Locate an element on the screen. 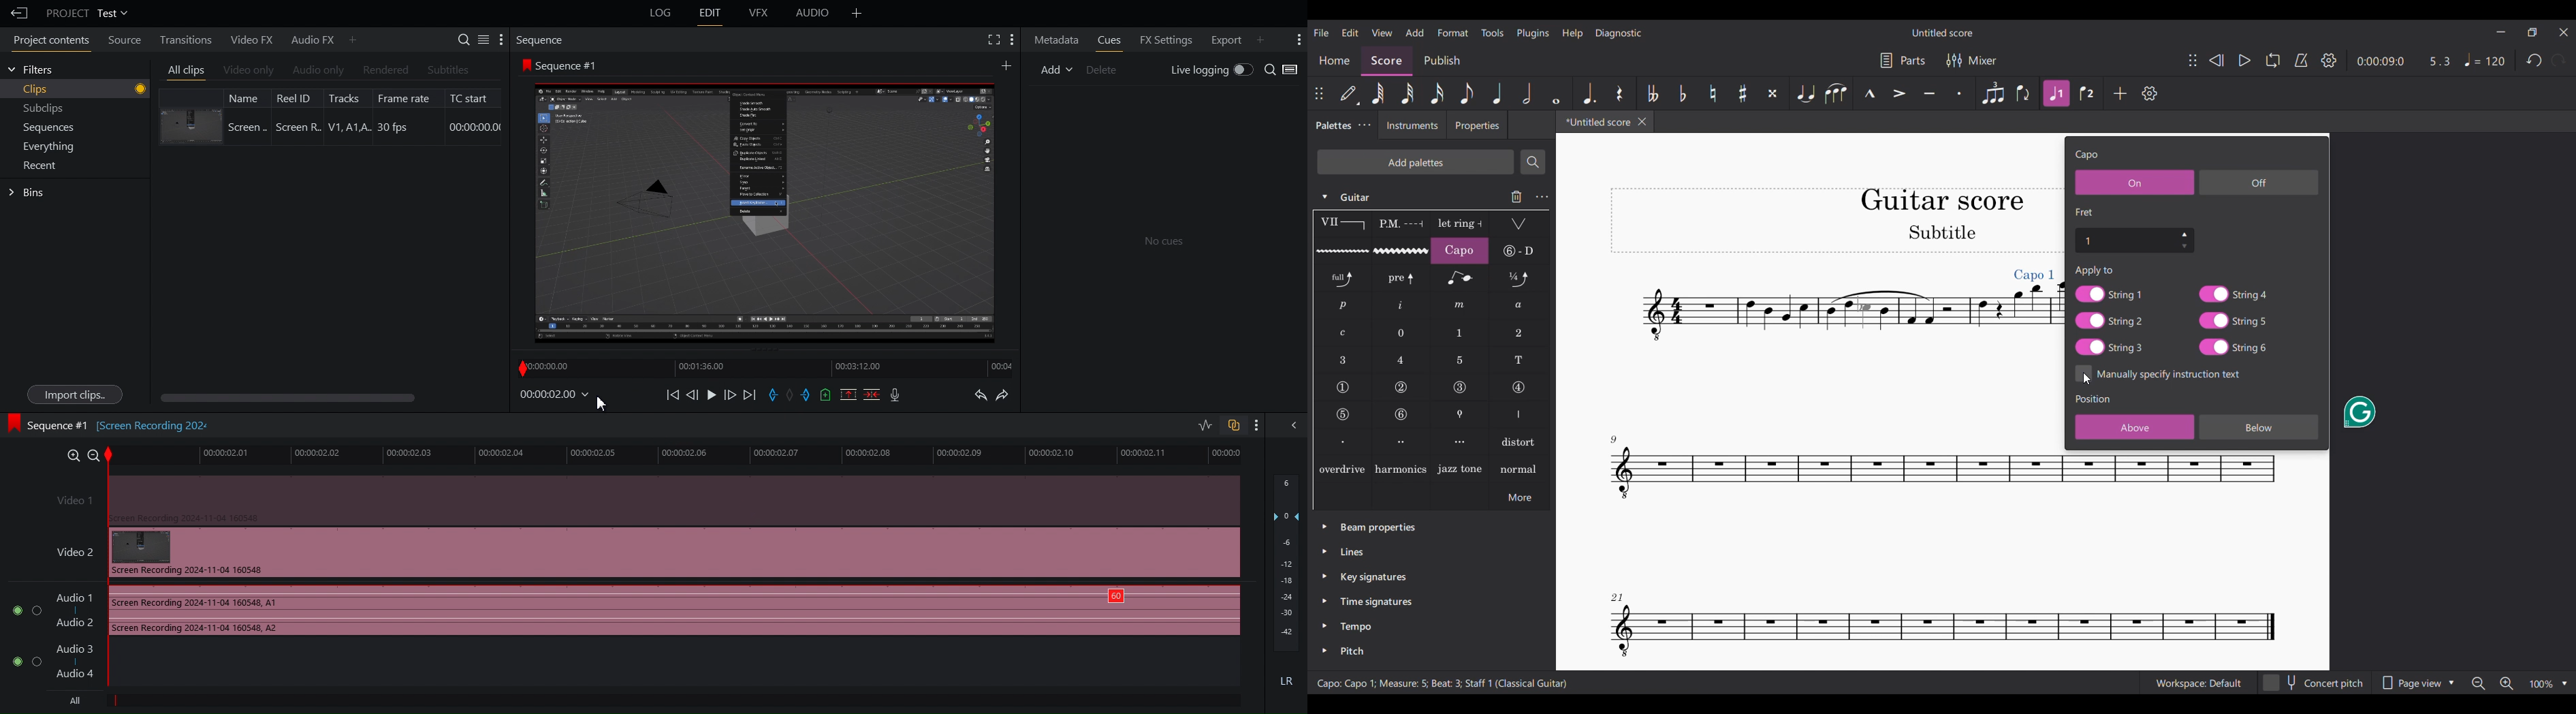 The image size is (2576, 728). Toggle for specific instruction is located at coordinates (2158, 374).